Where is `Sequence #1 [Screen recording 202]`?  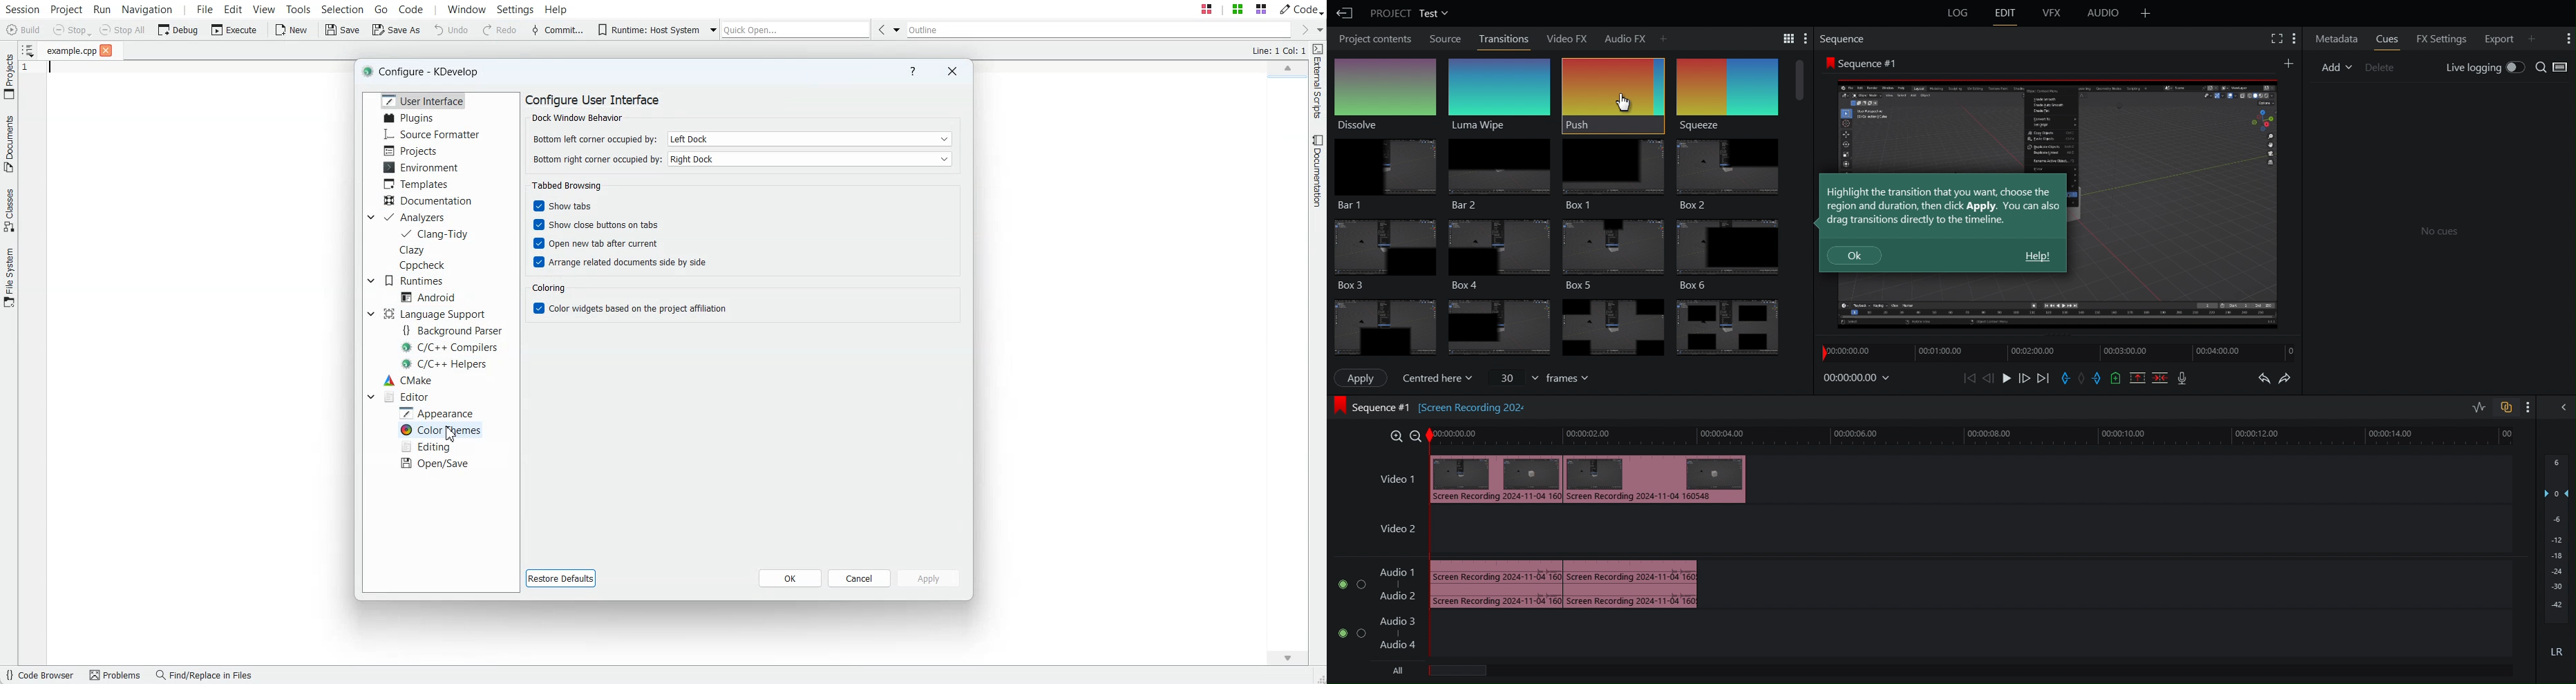
Sequence #1 [Screen recording 202] is located at coordinates (1371, 406).